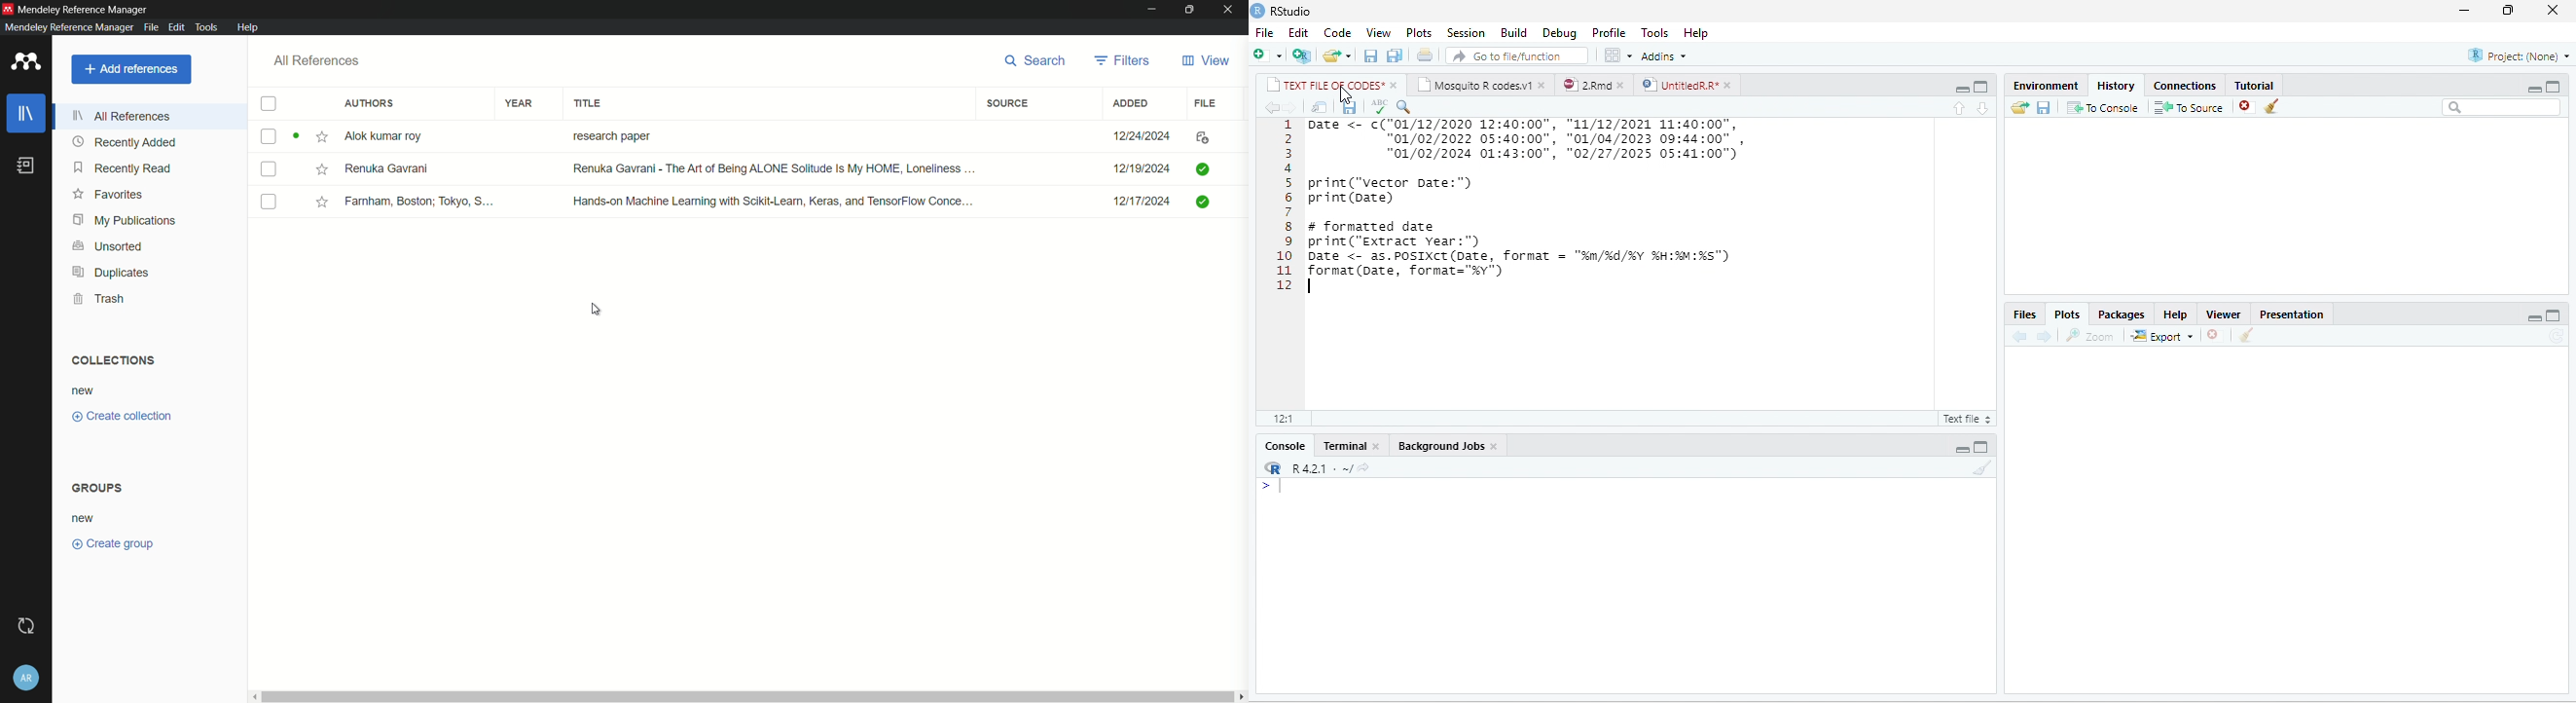  I want to click on resize, so click(2508, 11).